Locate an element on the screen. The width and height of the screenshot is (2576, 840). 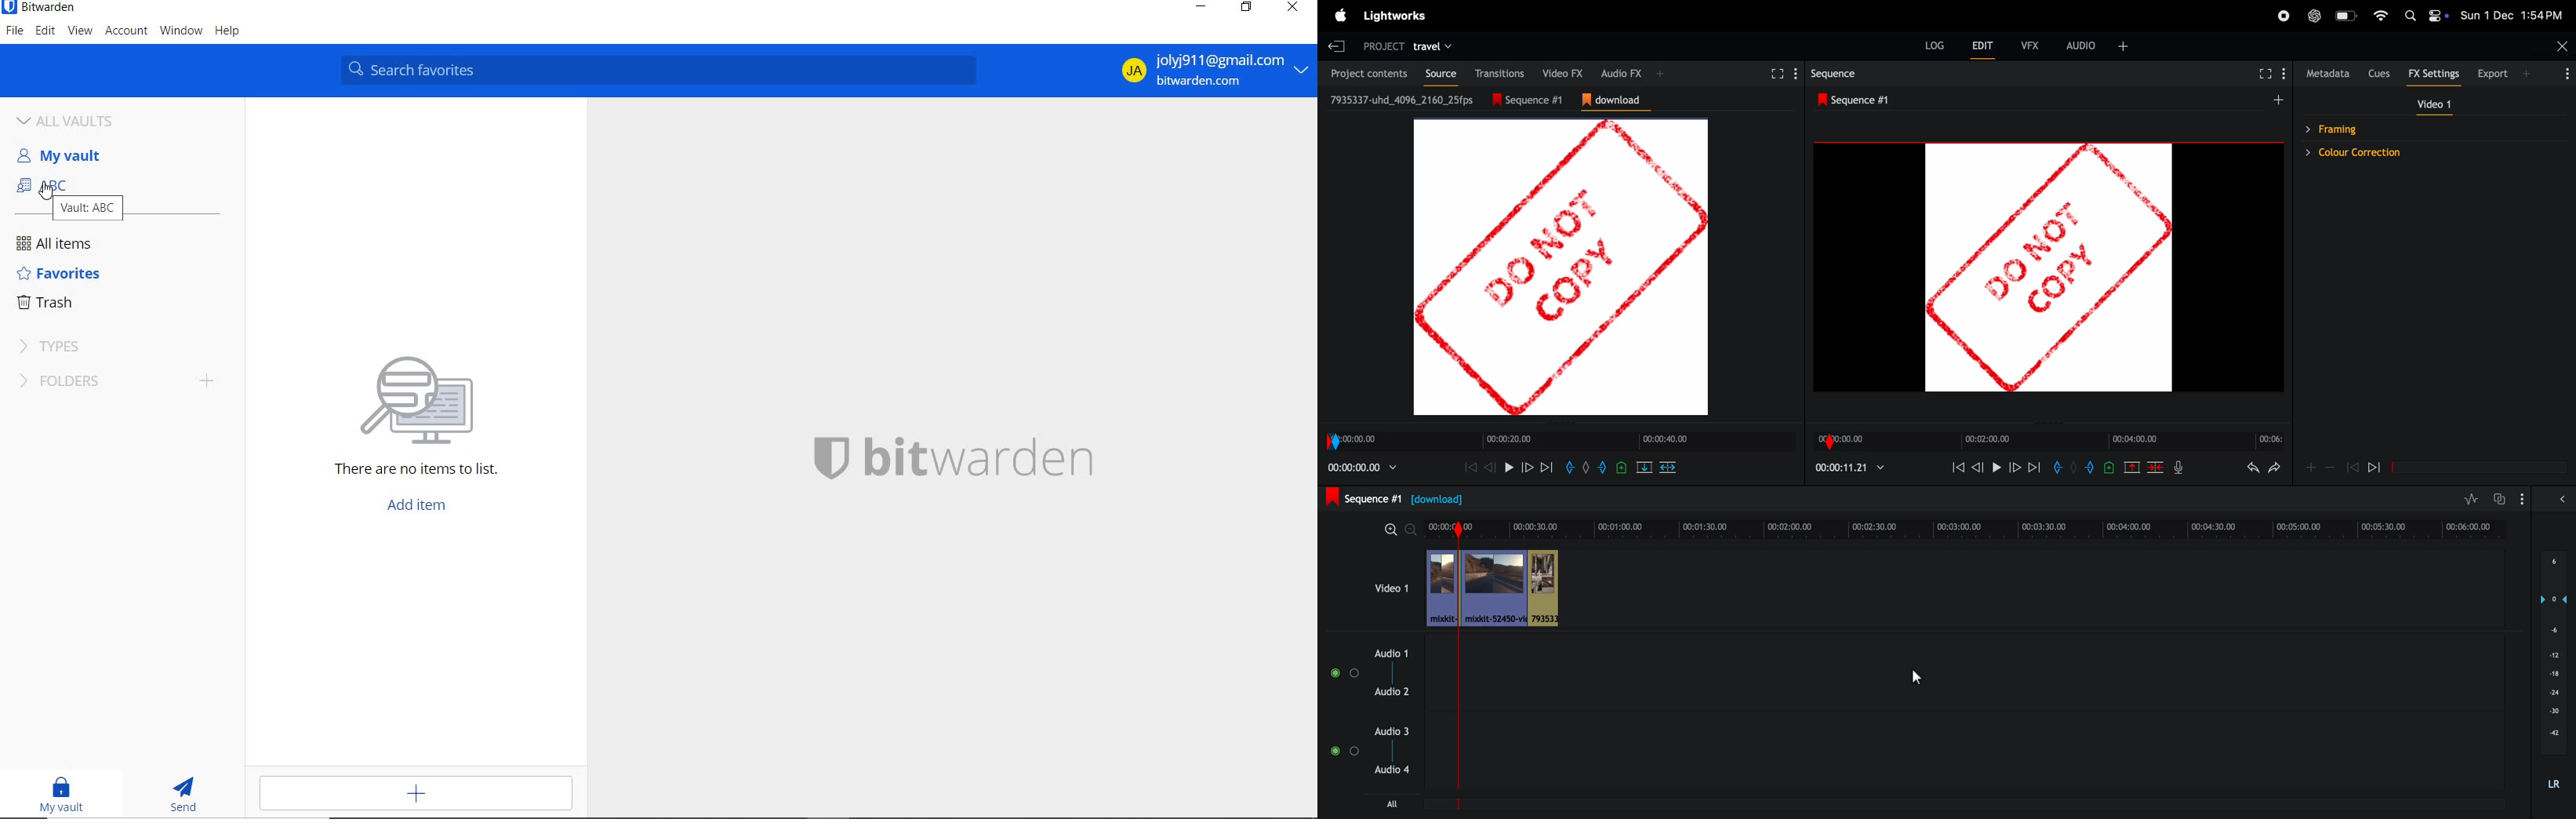
ADD ITEM is located at coordinates (420, 793).